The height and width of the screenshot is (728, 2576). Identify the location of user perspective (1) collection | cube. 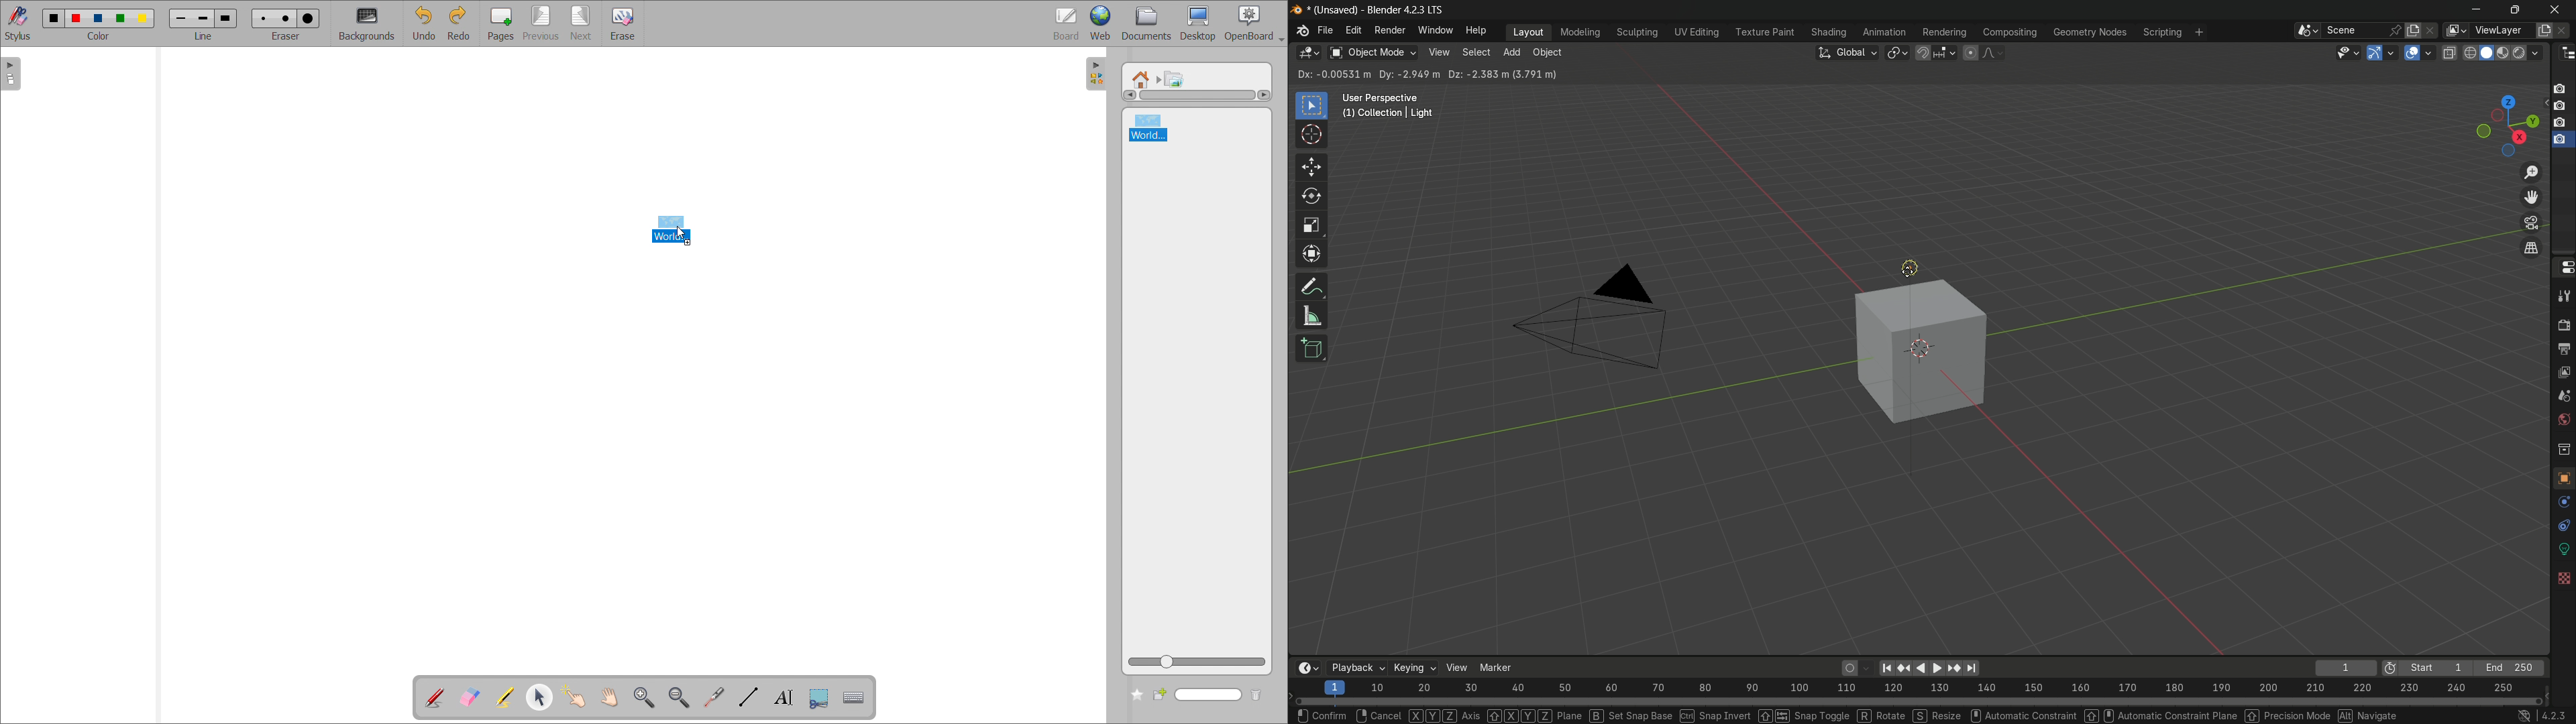
(1395, 106).